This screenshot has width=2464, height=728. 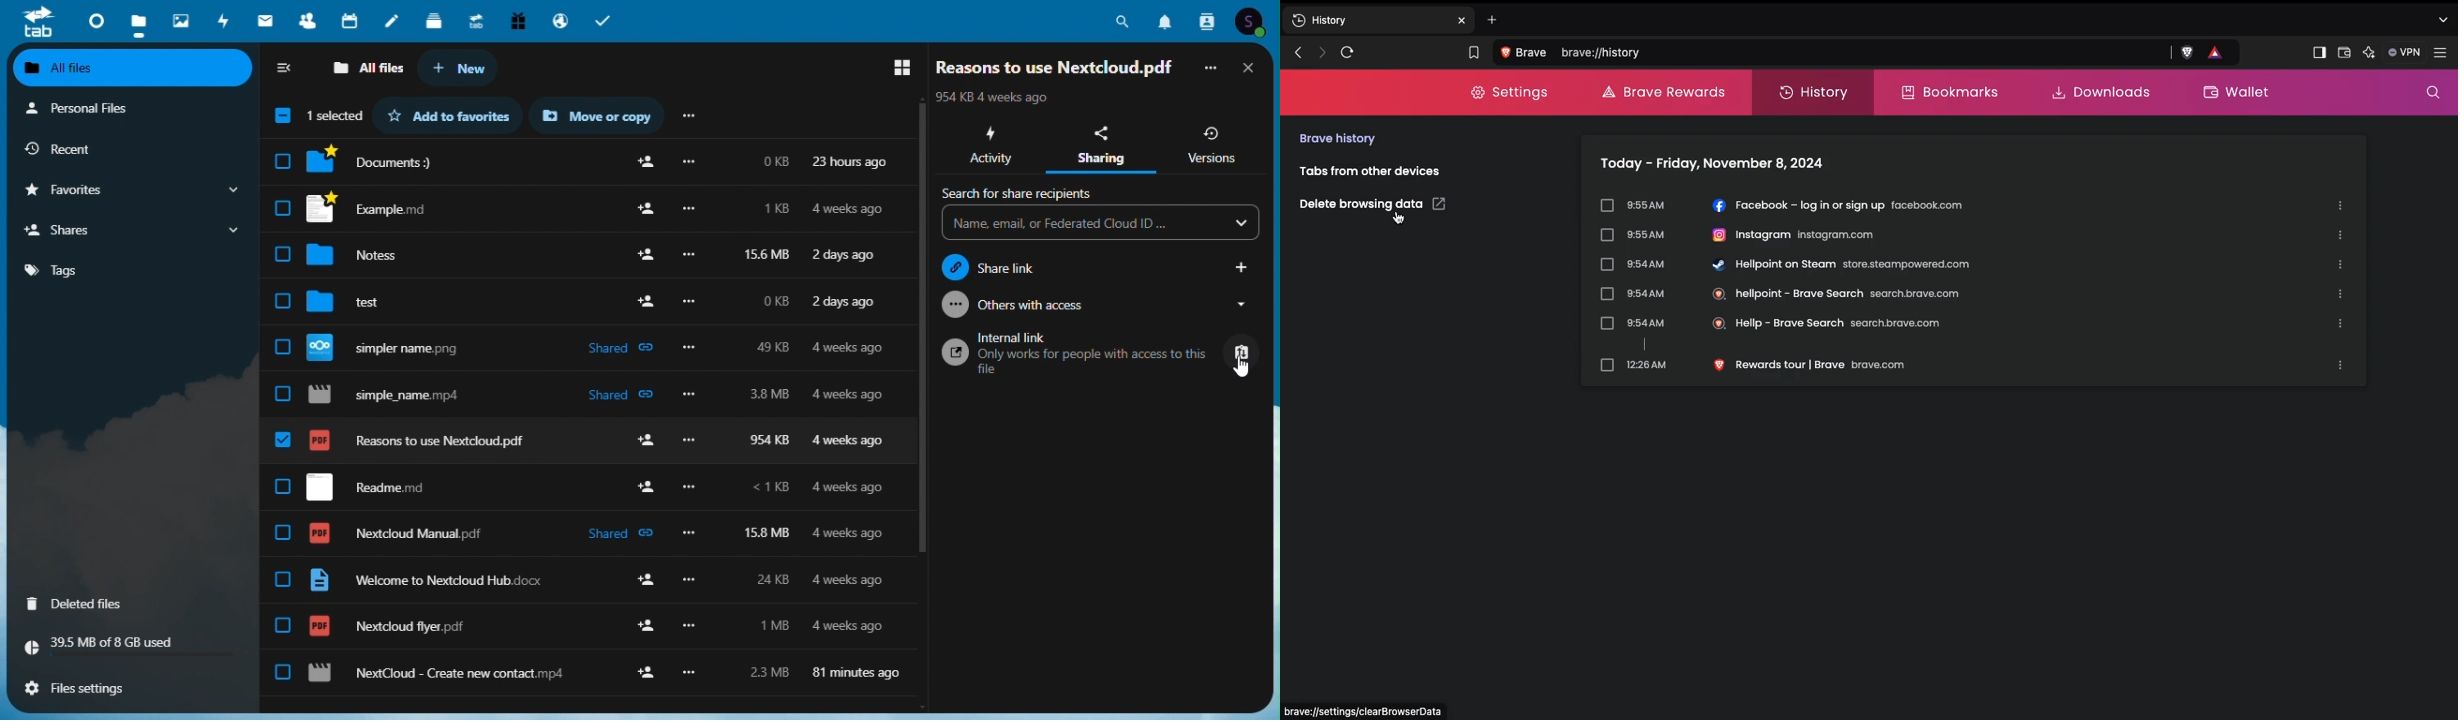 What do you see at coordinates (387, 626) in the screenshot?
I see `nextcloud flyer.pdg` at bounding box center [387, 626].